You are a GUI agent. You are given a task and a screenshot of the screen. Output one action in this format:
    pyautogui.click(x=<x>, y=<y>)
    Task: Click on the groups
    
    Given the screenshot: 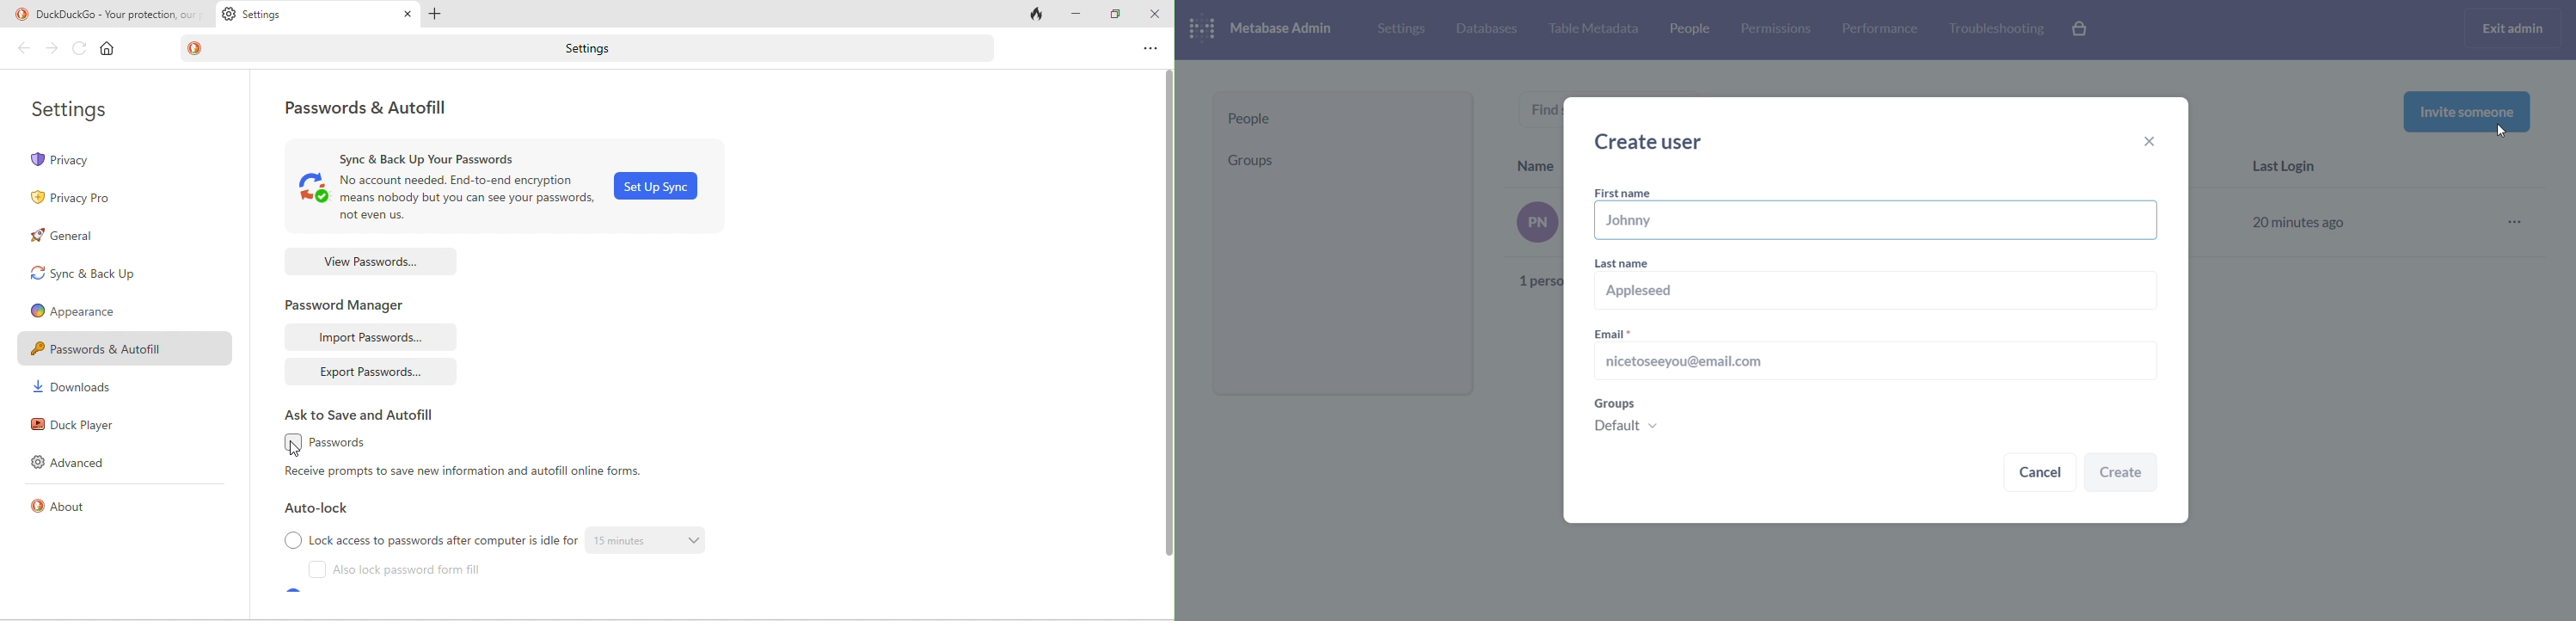 What is the action you would take?
    pyautogui.click(x=1873, y=421)
    